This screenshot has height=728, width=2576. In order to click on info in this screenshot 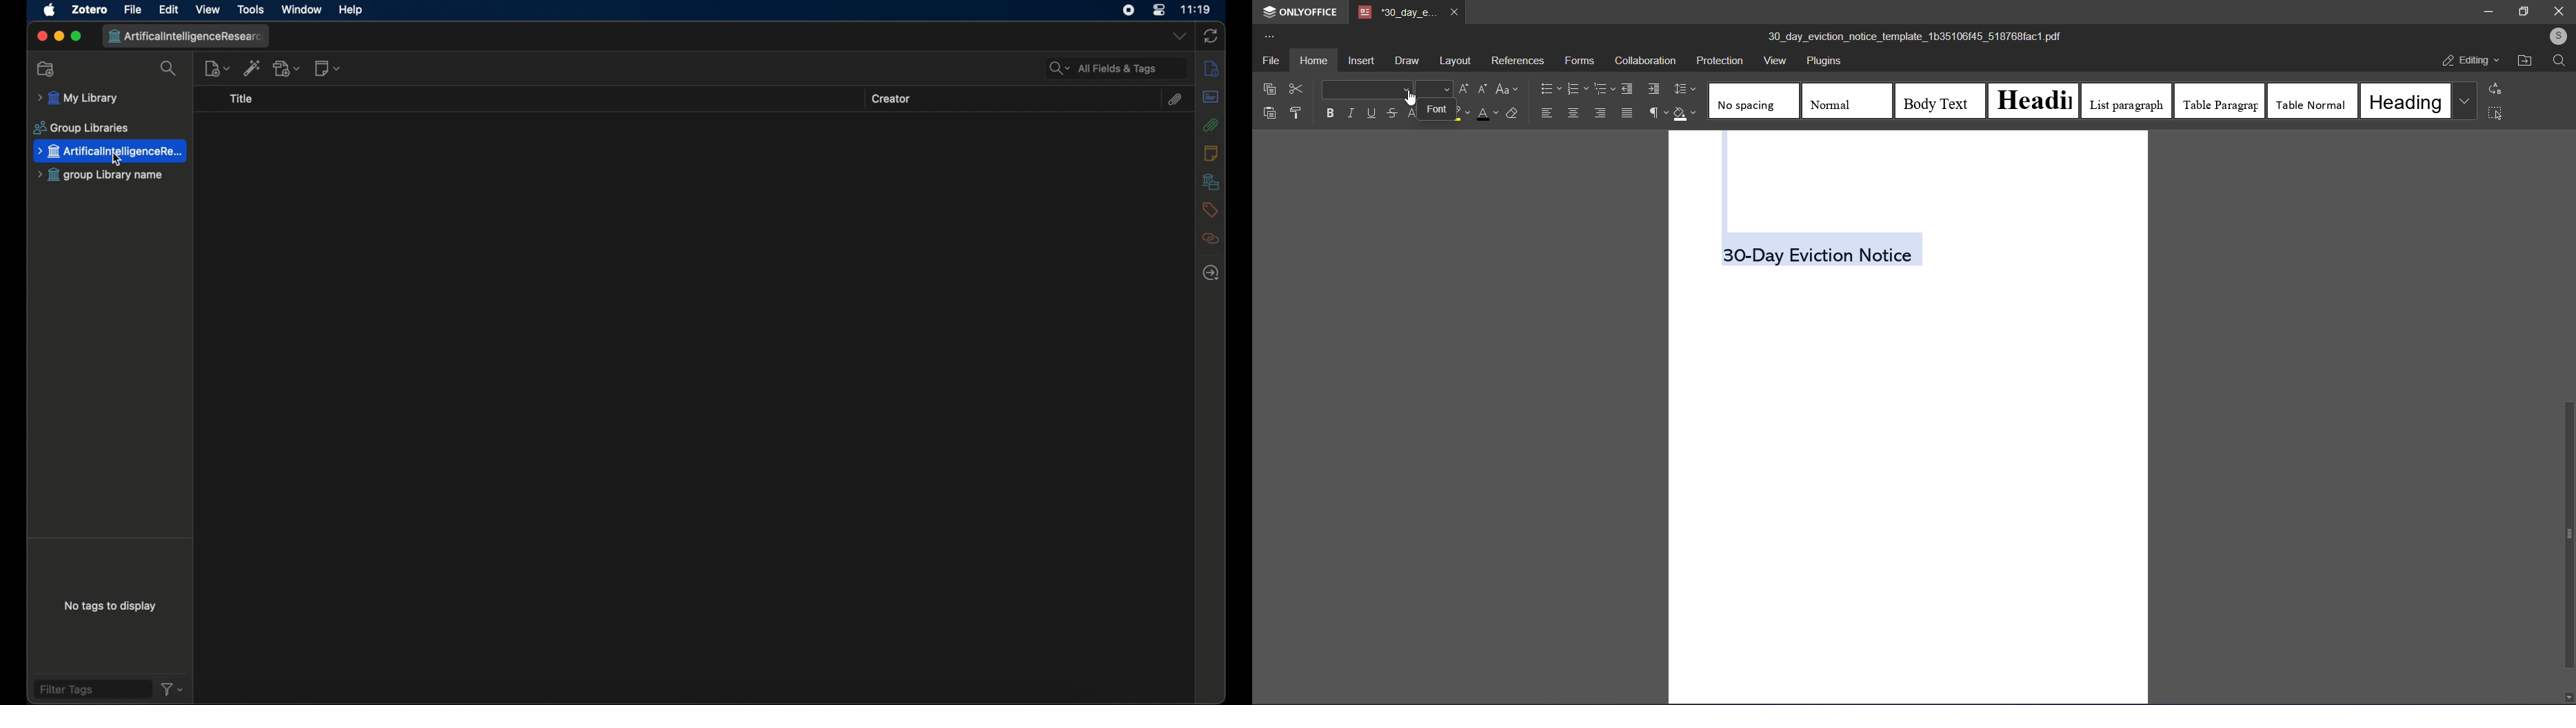, I will do `click(1210, 69)`.